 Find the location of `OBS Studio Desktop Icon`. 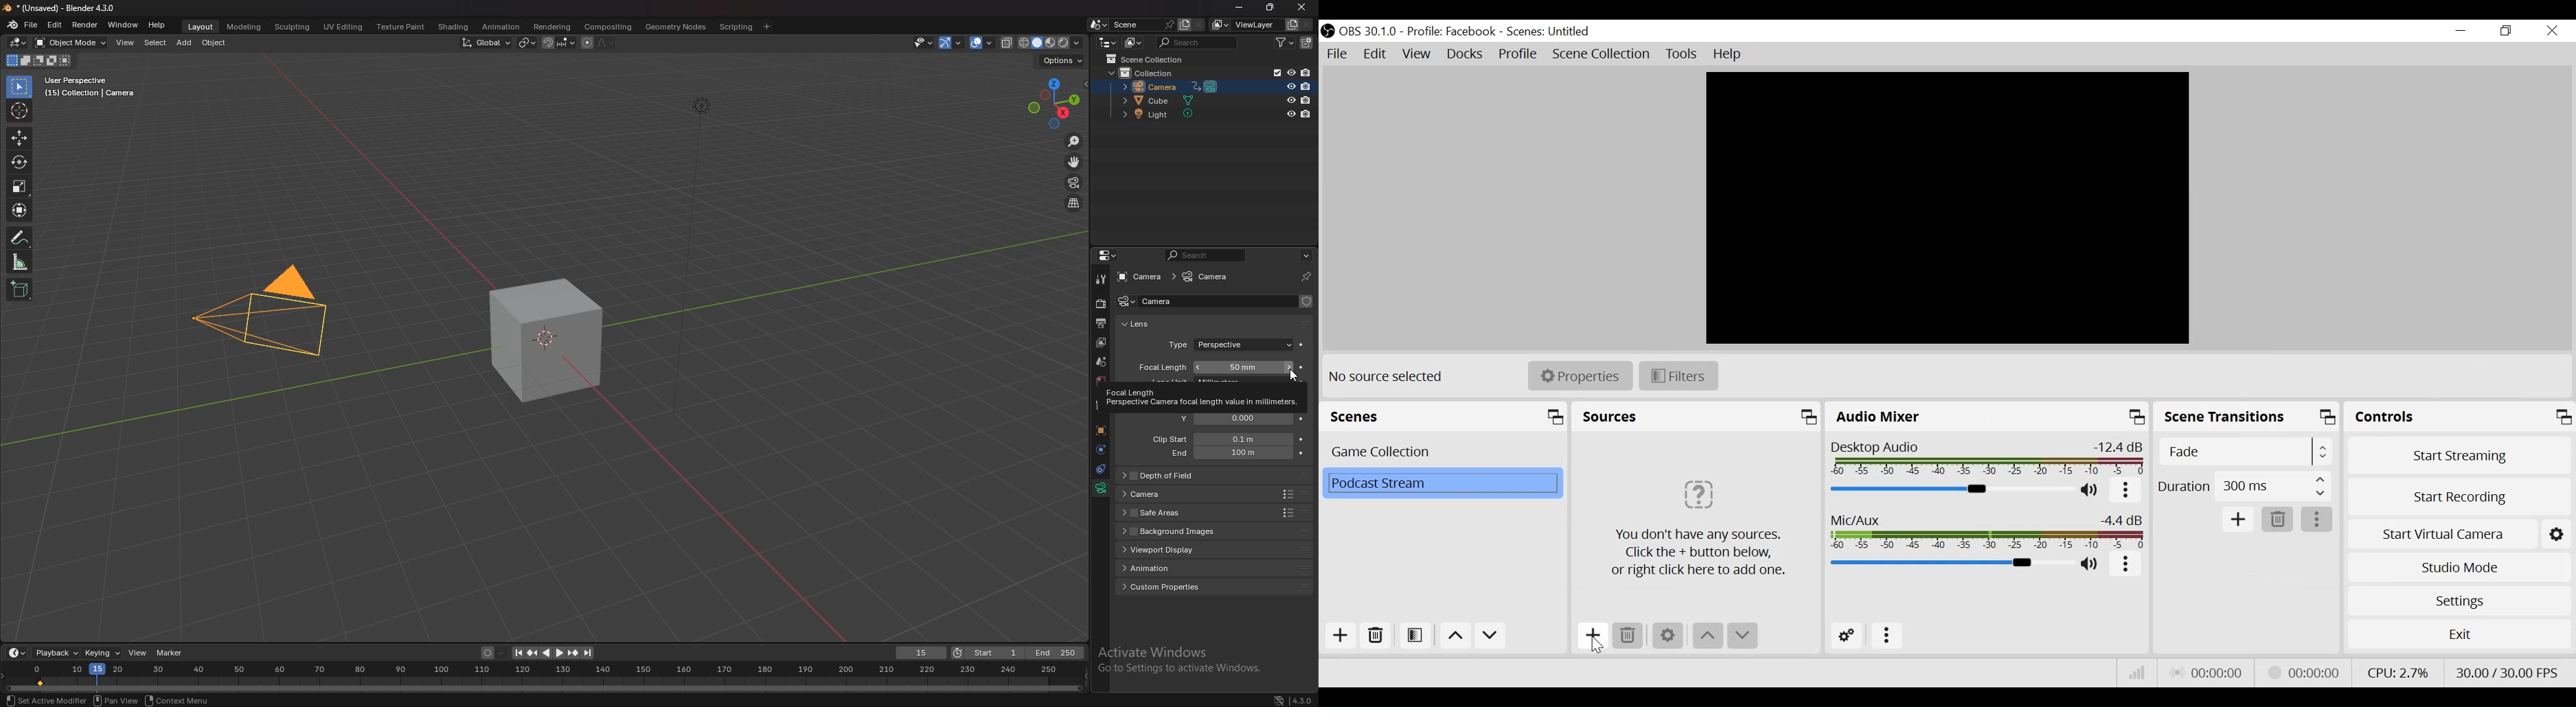

OBS Studio Desktop Icon is located at coordinates (1328, 31).